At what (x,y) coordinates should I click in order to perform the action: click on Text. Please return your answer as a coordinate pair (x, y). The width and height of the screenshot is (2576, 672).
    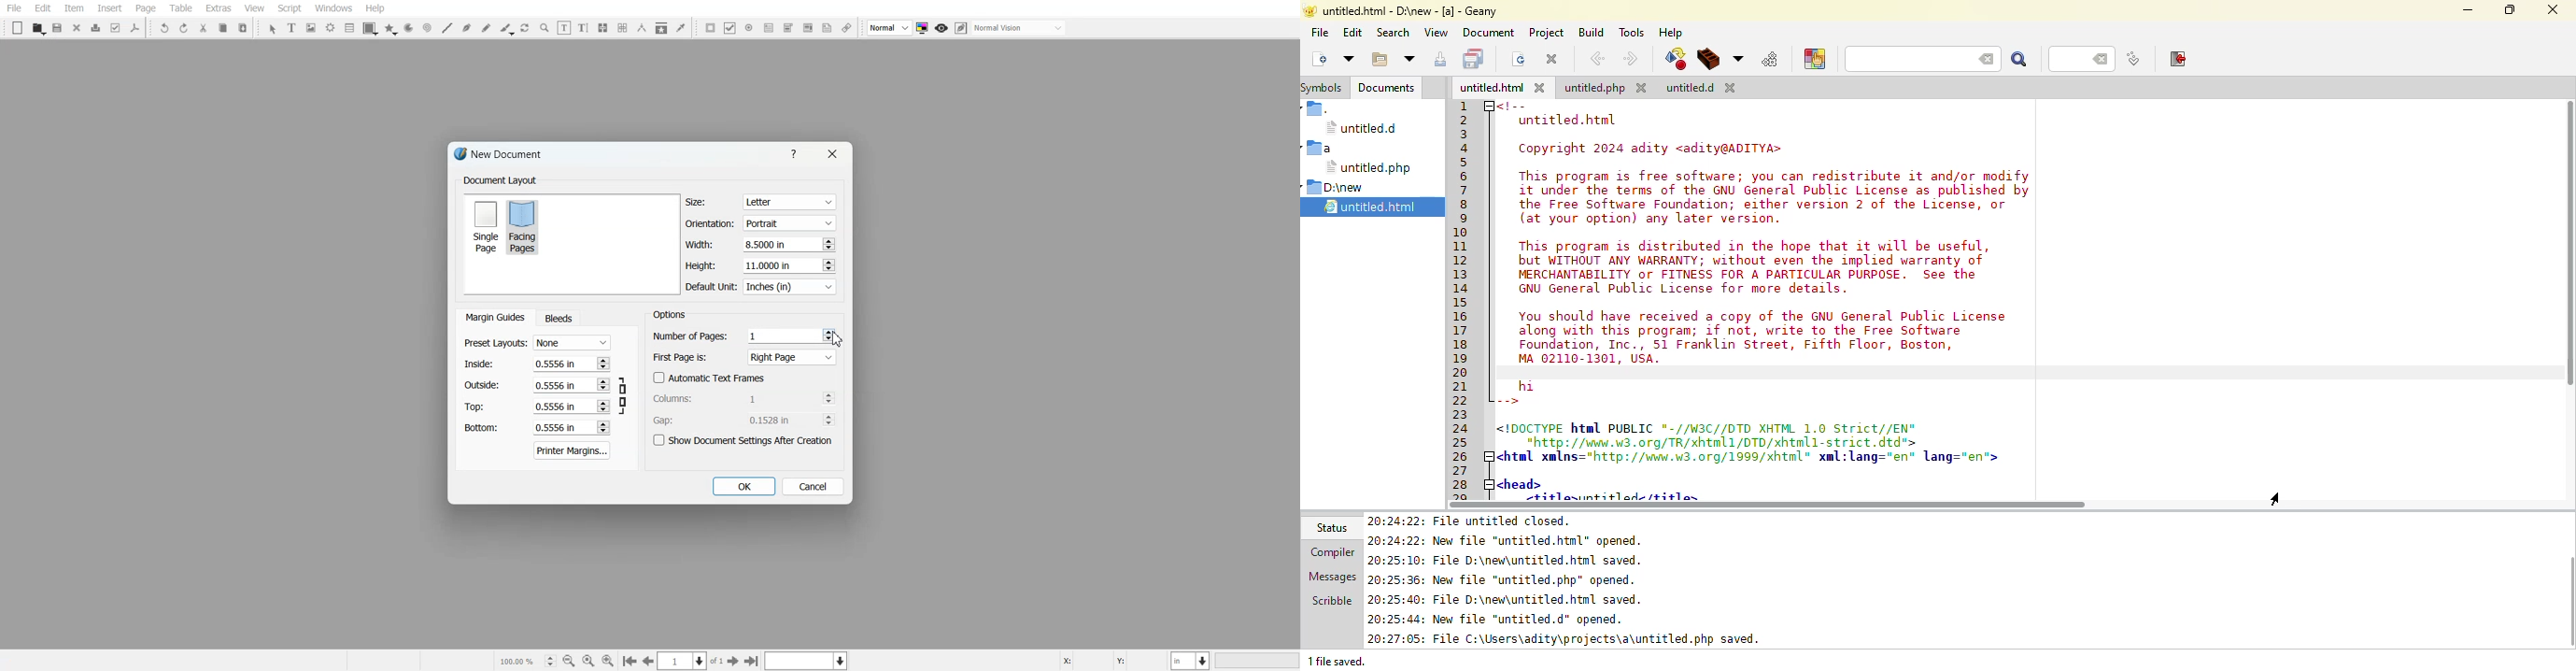
    Looking at the image, I should click on (503, 156).